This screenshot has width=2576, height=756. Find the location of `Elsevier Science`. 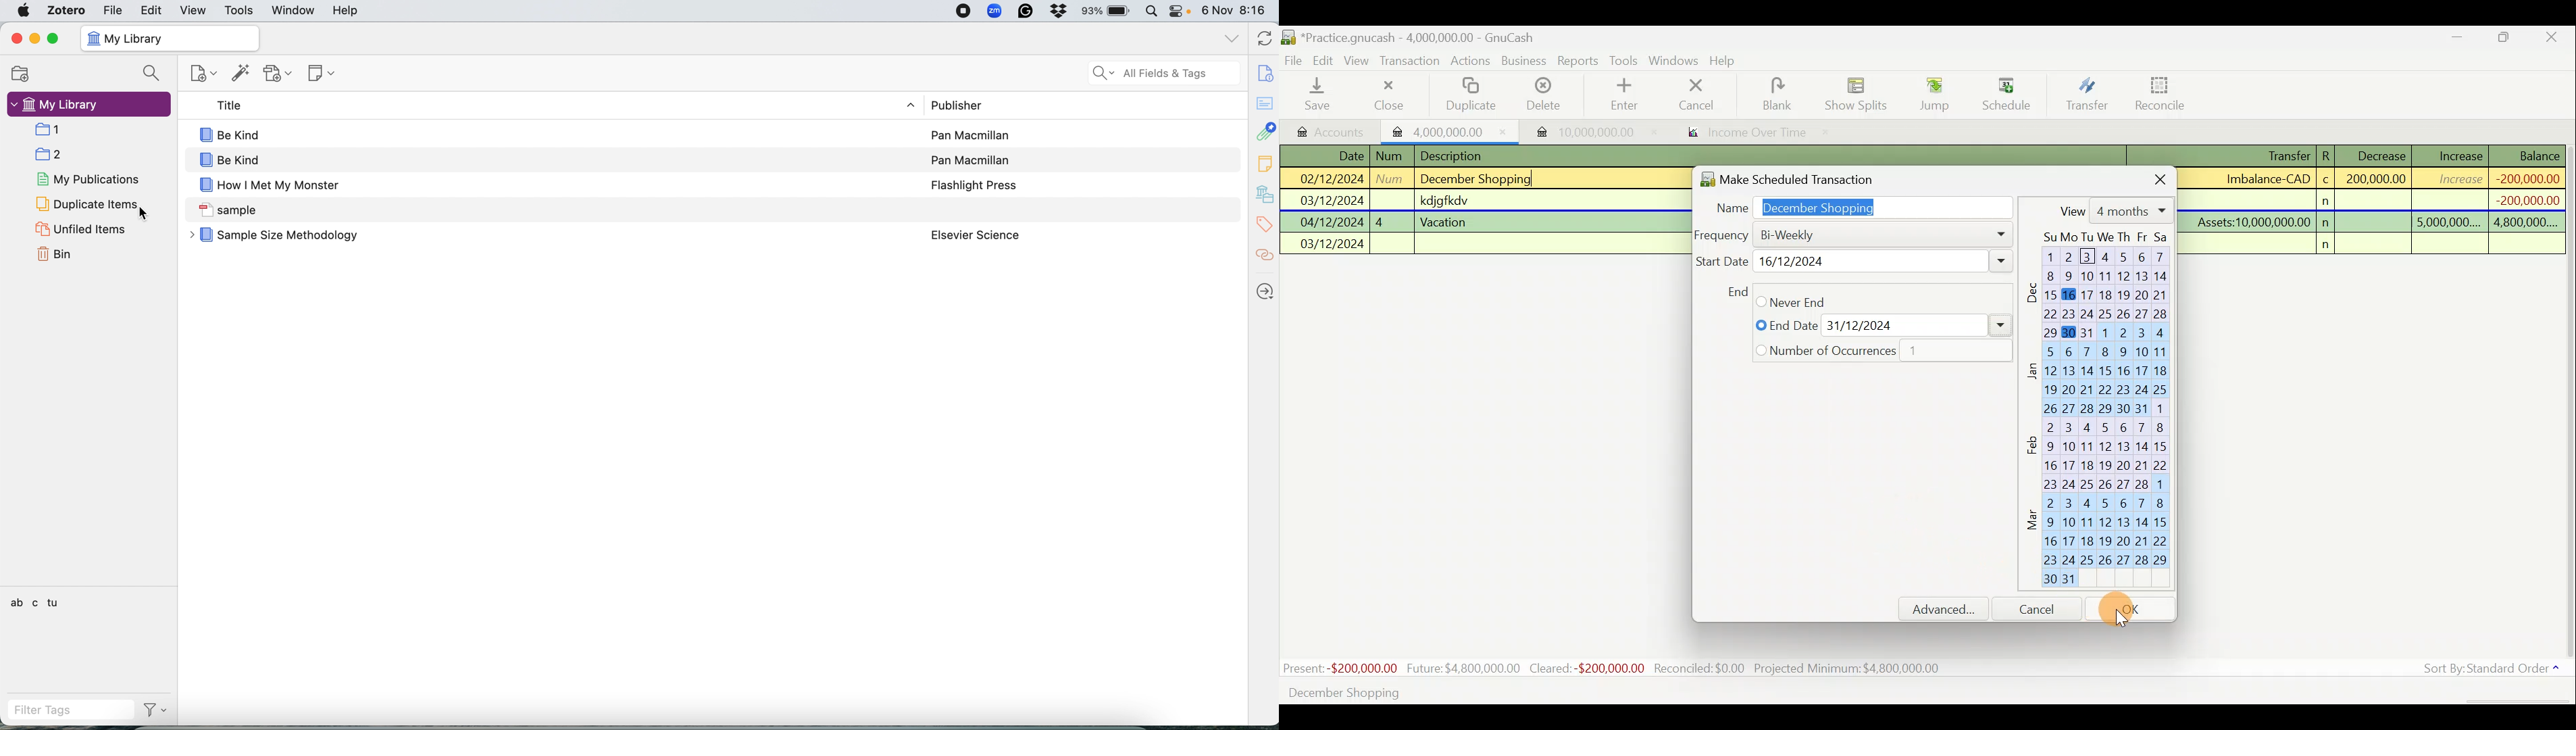

Elsevier Science is located at coordinates (973, 234).